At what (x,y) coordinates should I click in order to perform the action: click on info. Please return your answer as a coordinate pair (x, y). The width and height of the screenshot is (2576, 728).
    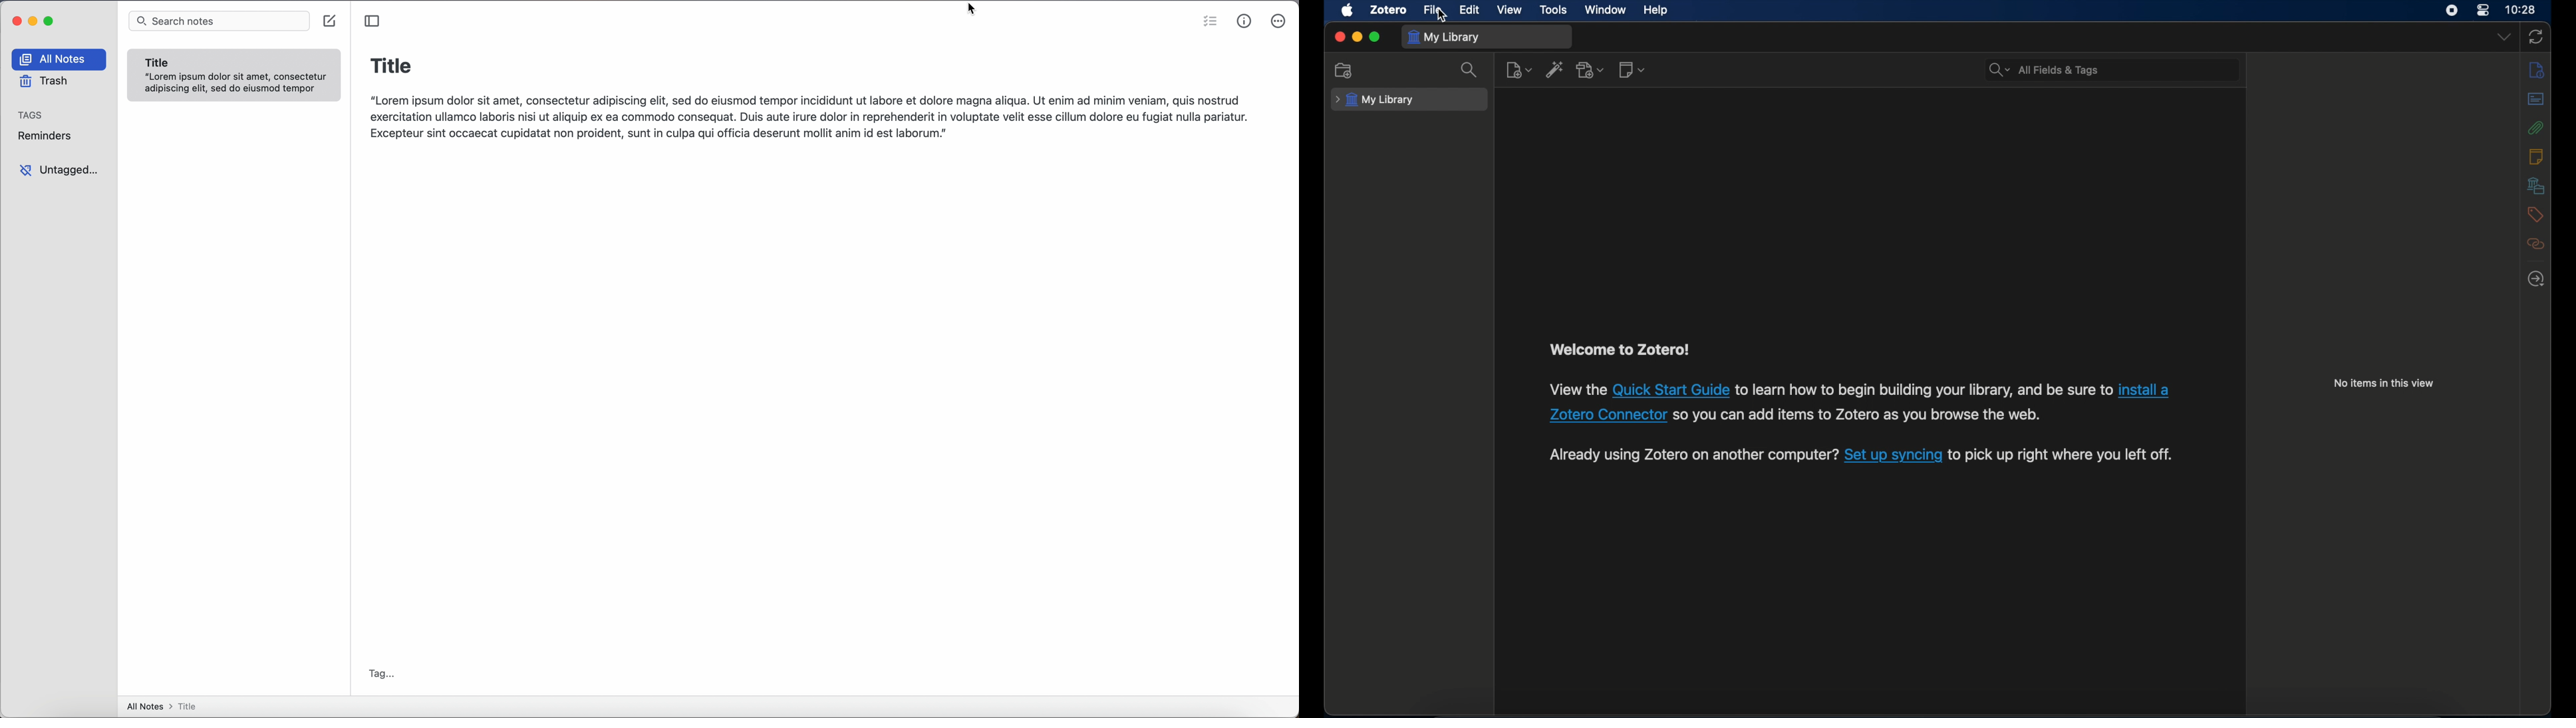
    Looking at the image, I should click on (2537, 70).